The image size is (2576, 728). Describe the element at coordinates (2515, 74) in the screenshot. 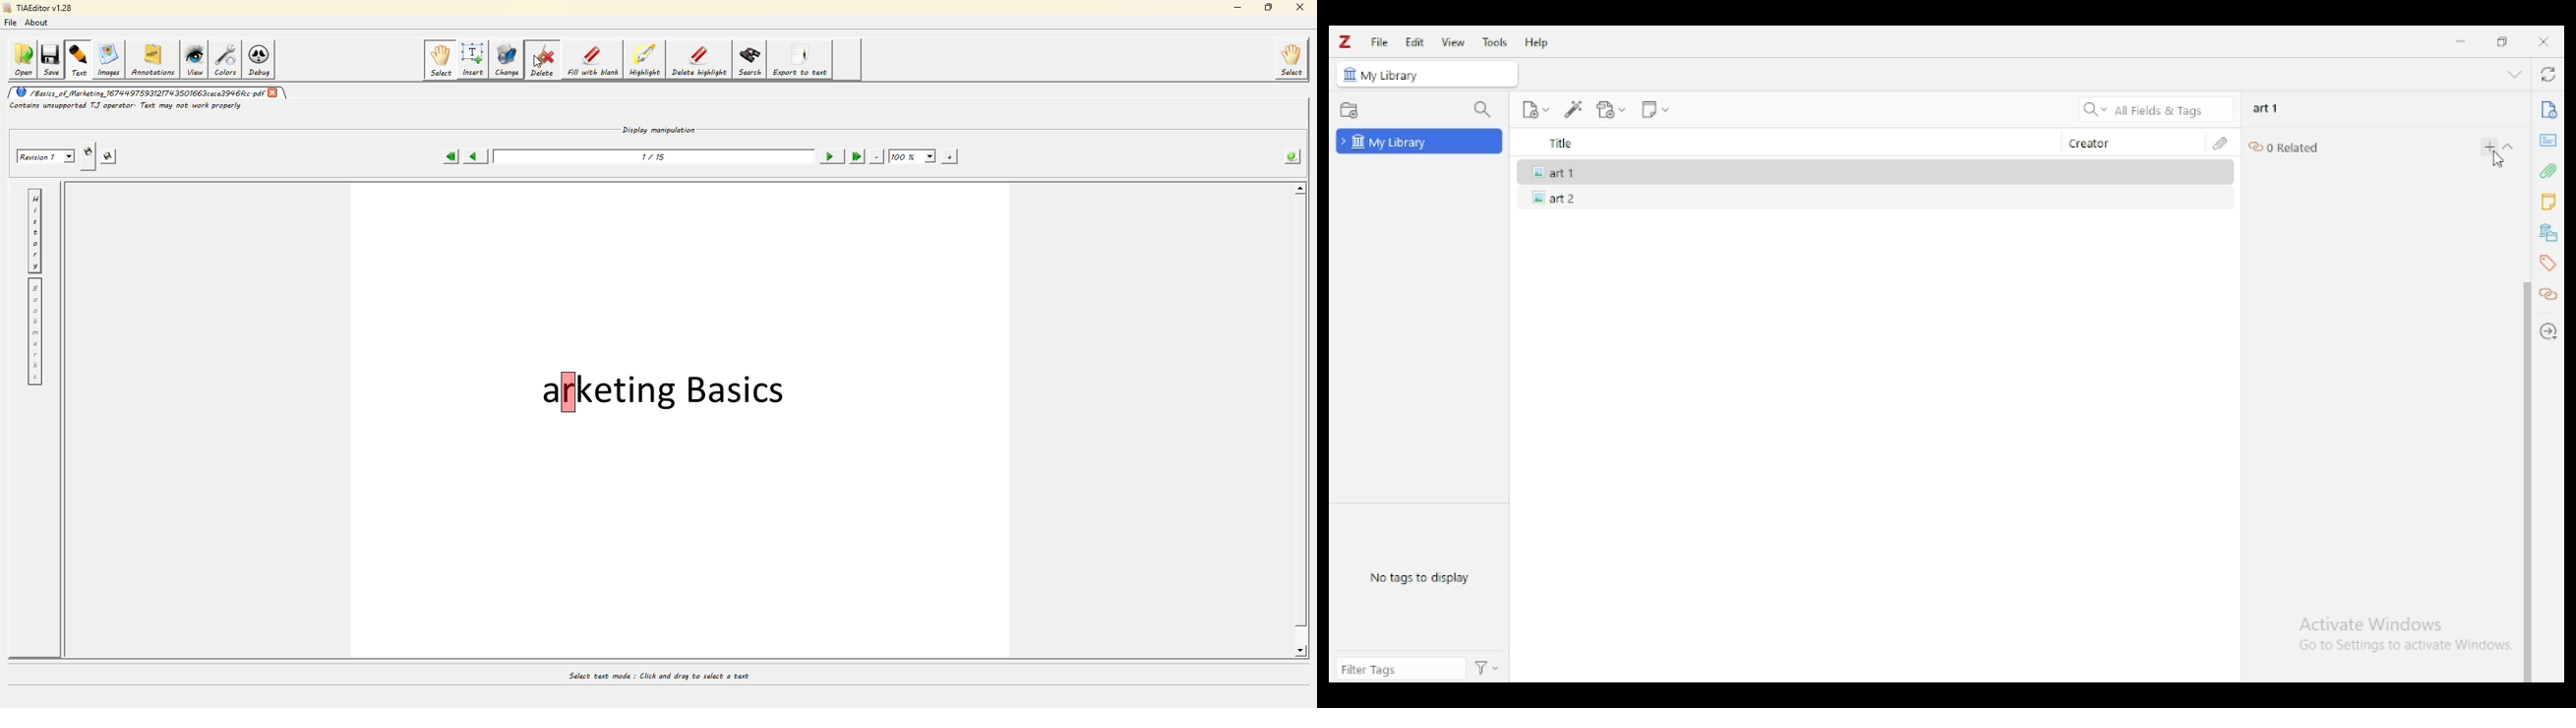

I see `toggle collapse` at that location.